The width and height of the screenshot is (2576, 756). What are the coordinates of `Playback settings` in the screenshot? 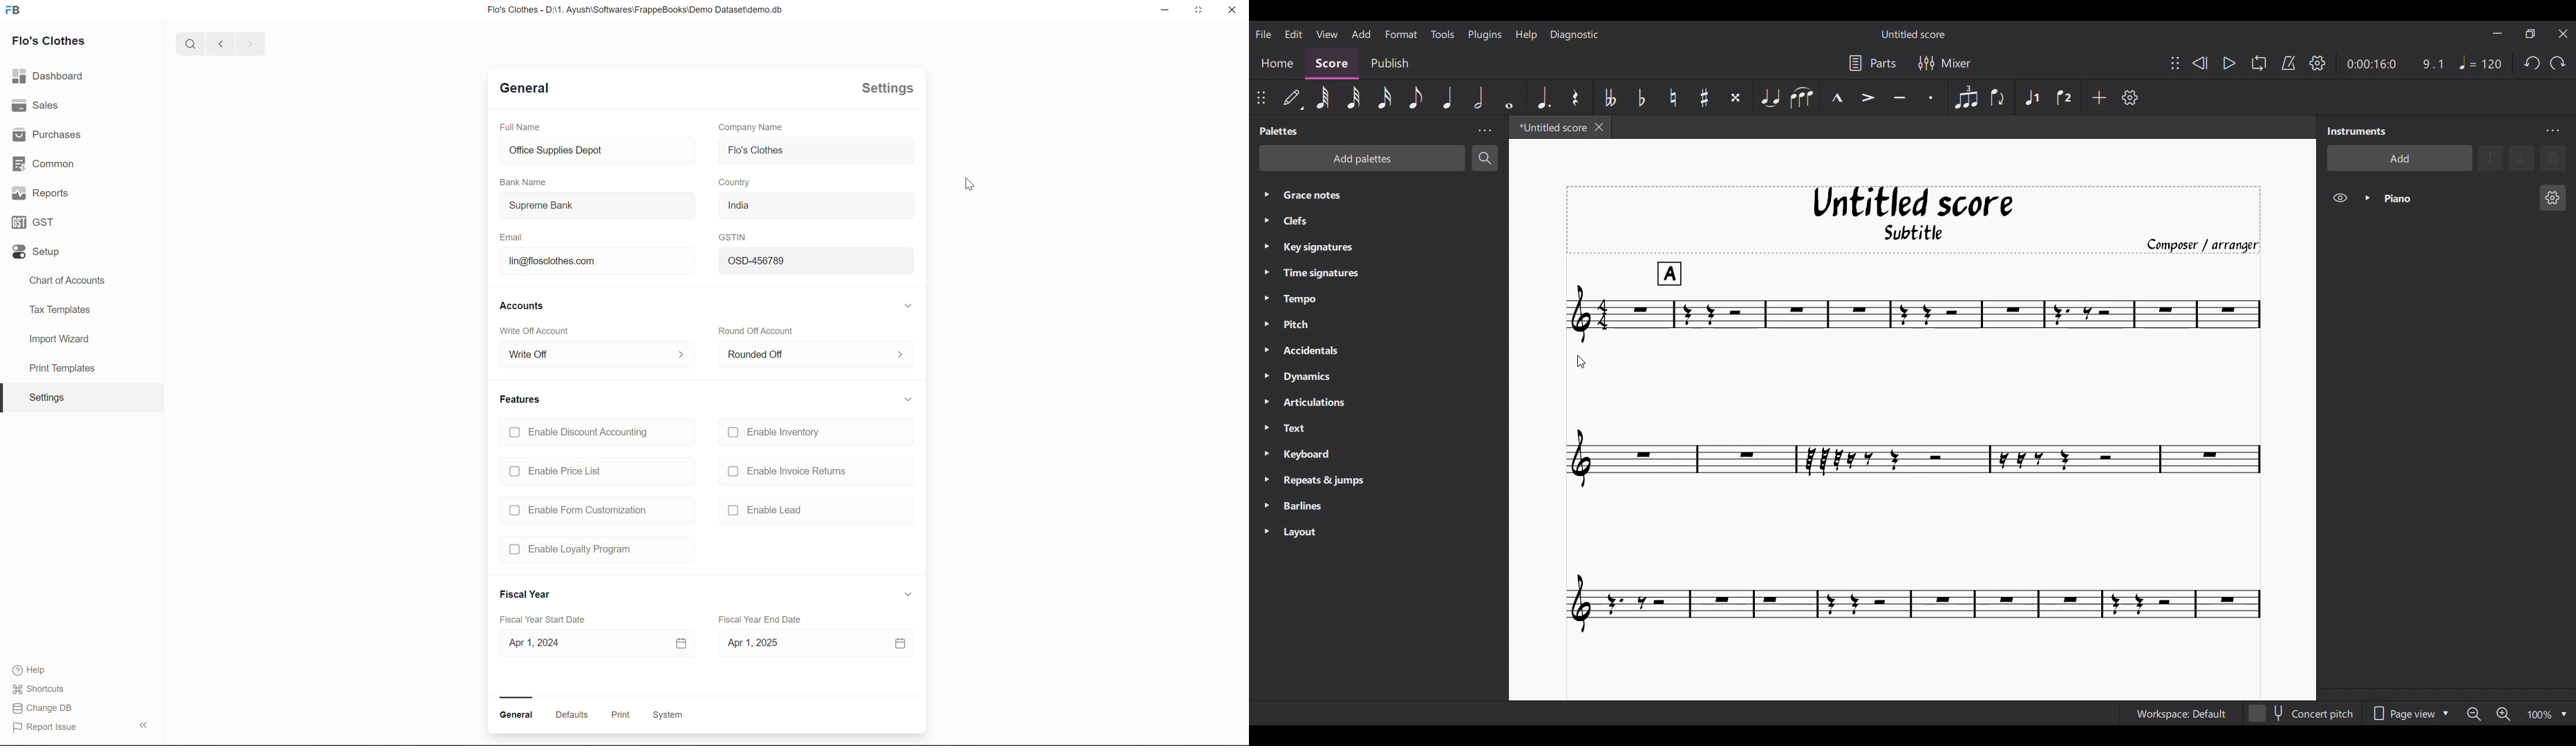 It's located at (2318, 62).